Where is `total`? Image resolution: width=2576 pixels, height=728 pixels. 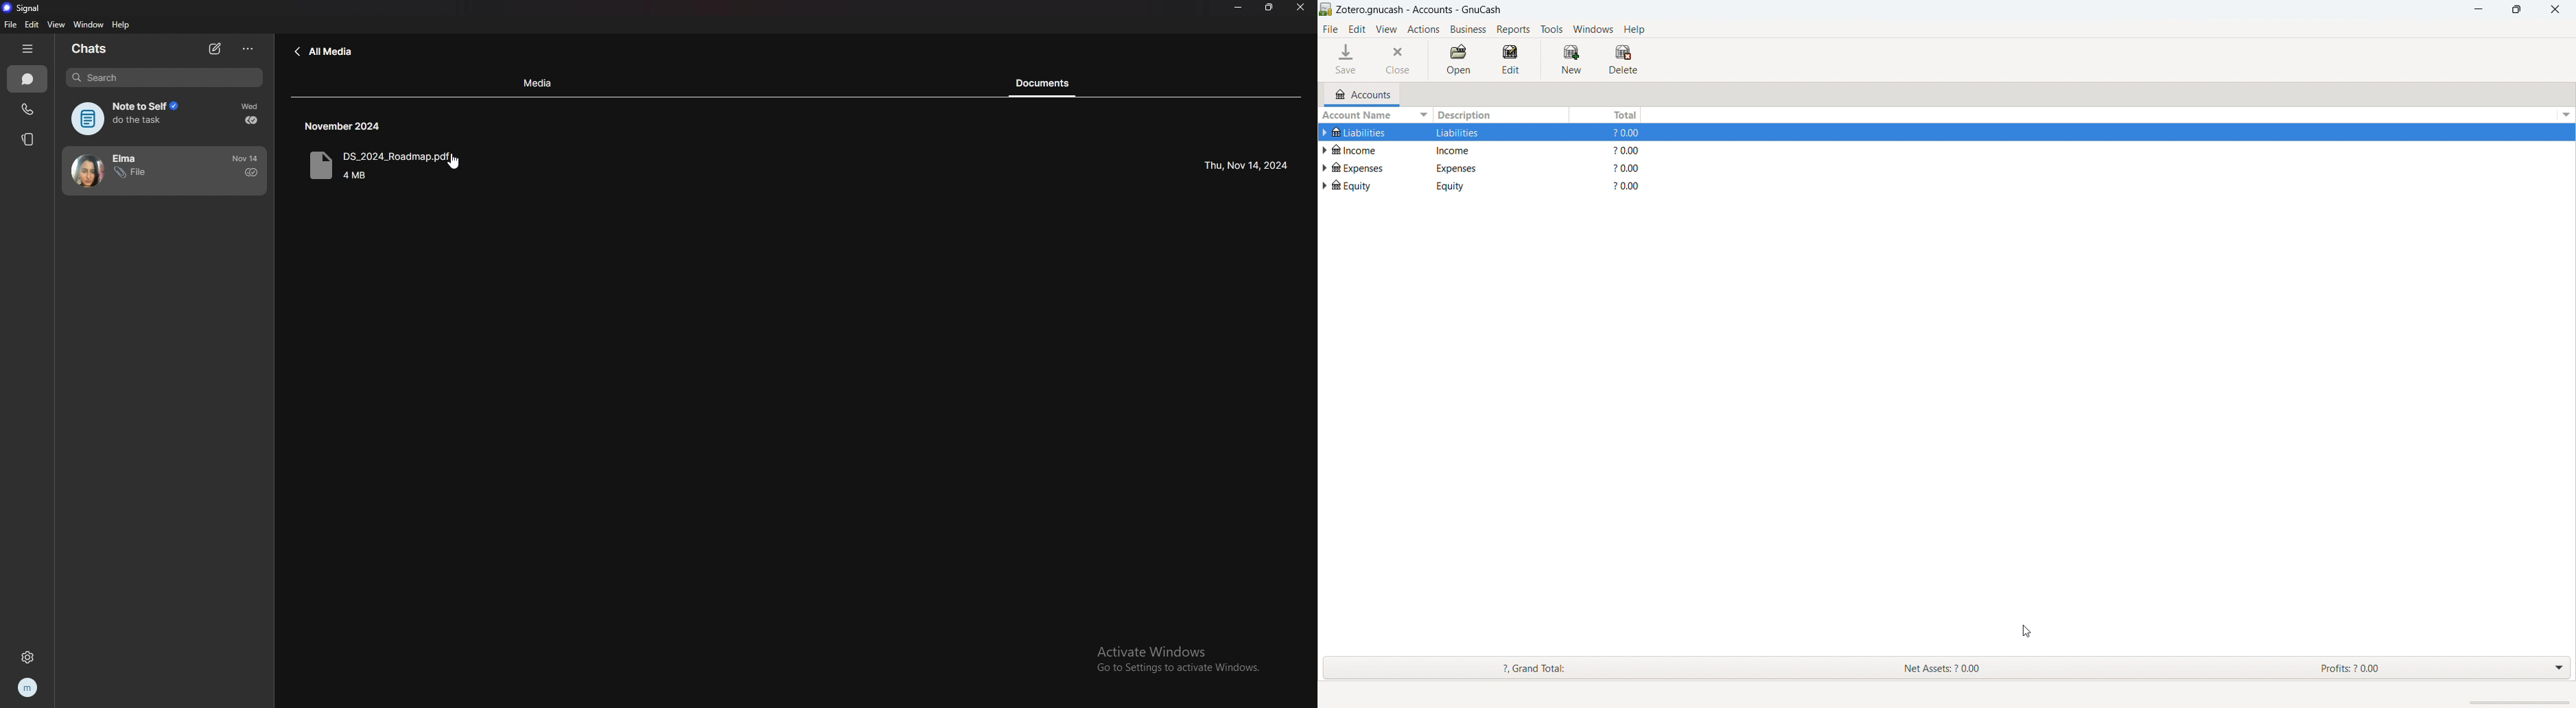 total is located at coordinates (1607, 114).